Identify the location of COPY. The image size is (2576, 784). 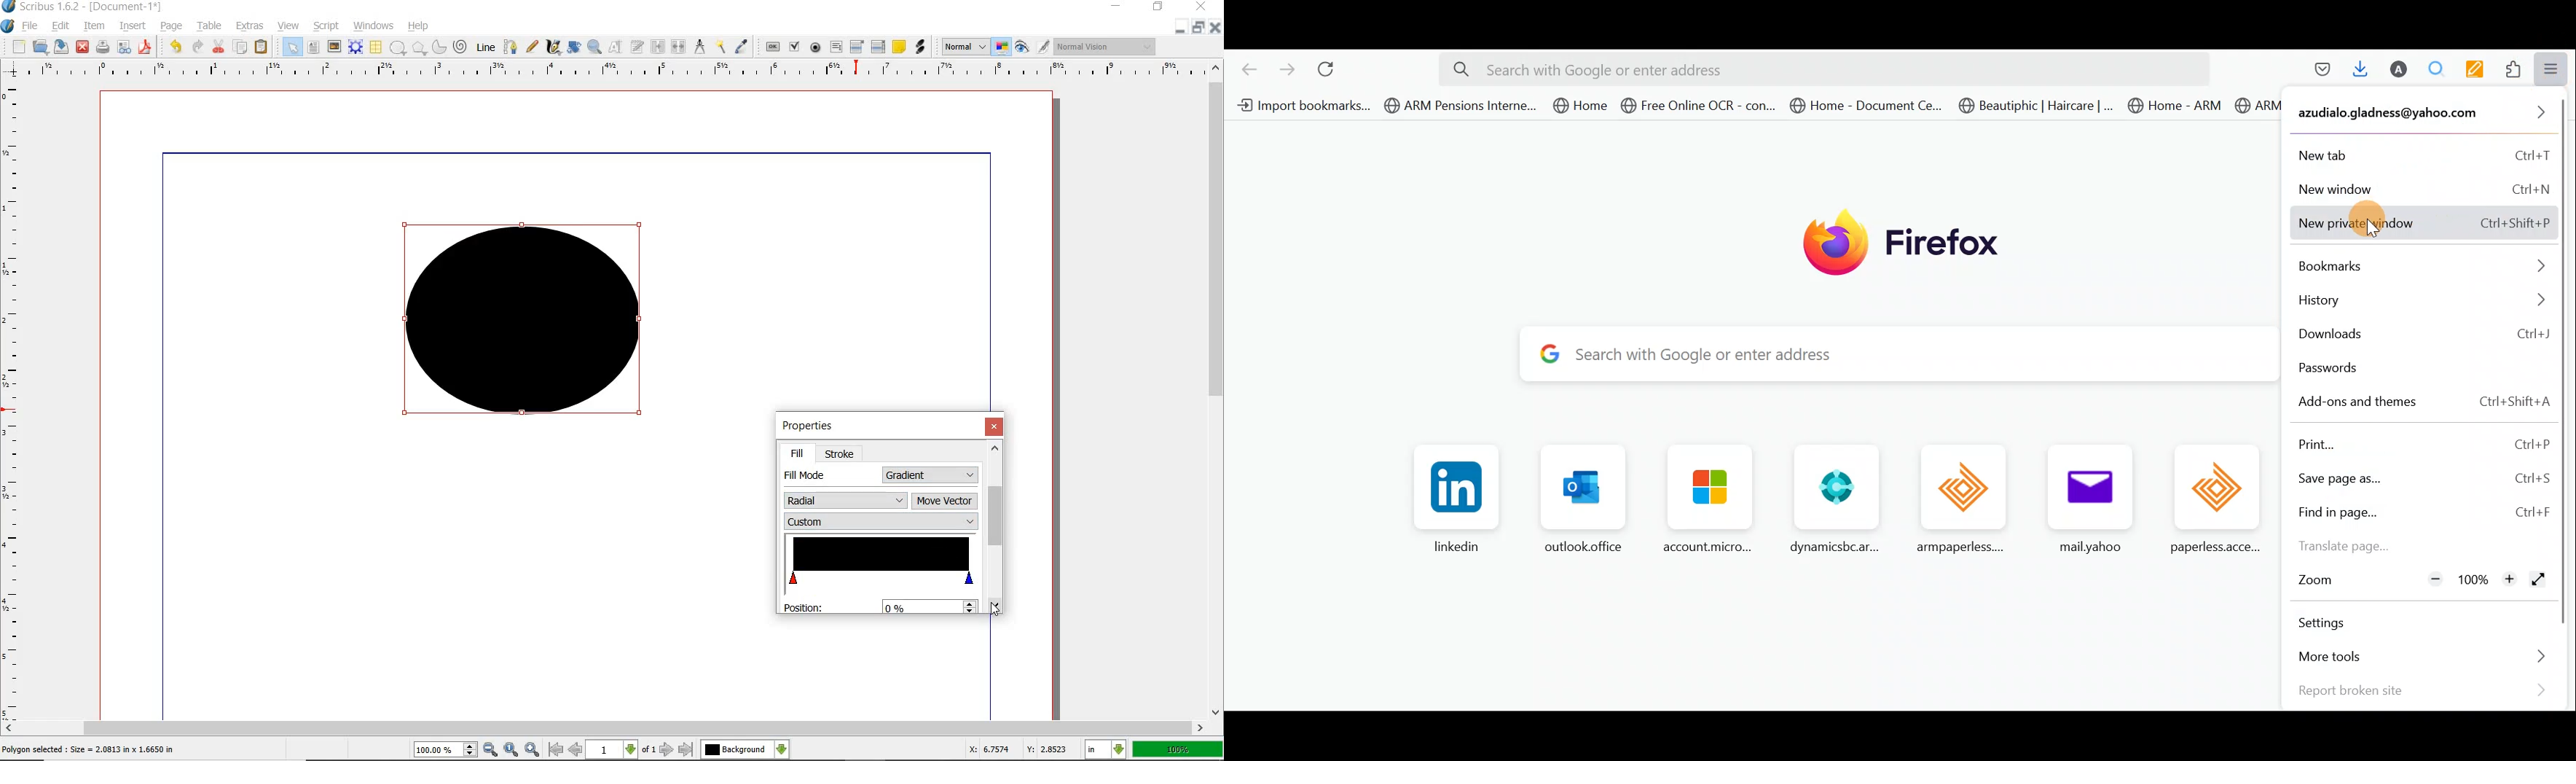
(242, 47).